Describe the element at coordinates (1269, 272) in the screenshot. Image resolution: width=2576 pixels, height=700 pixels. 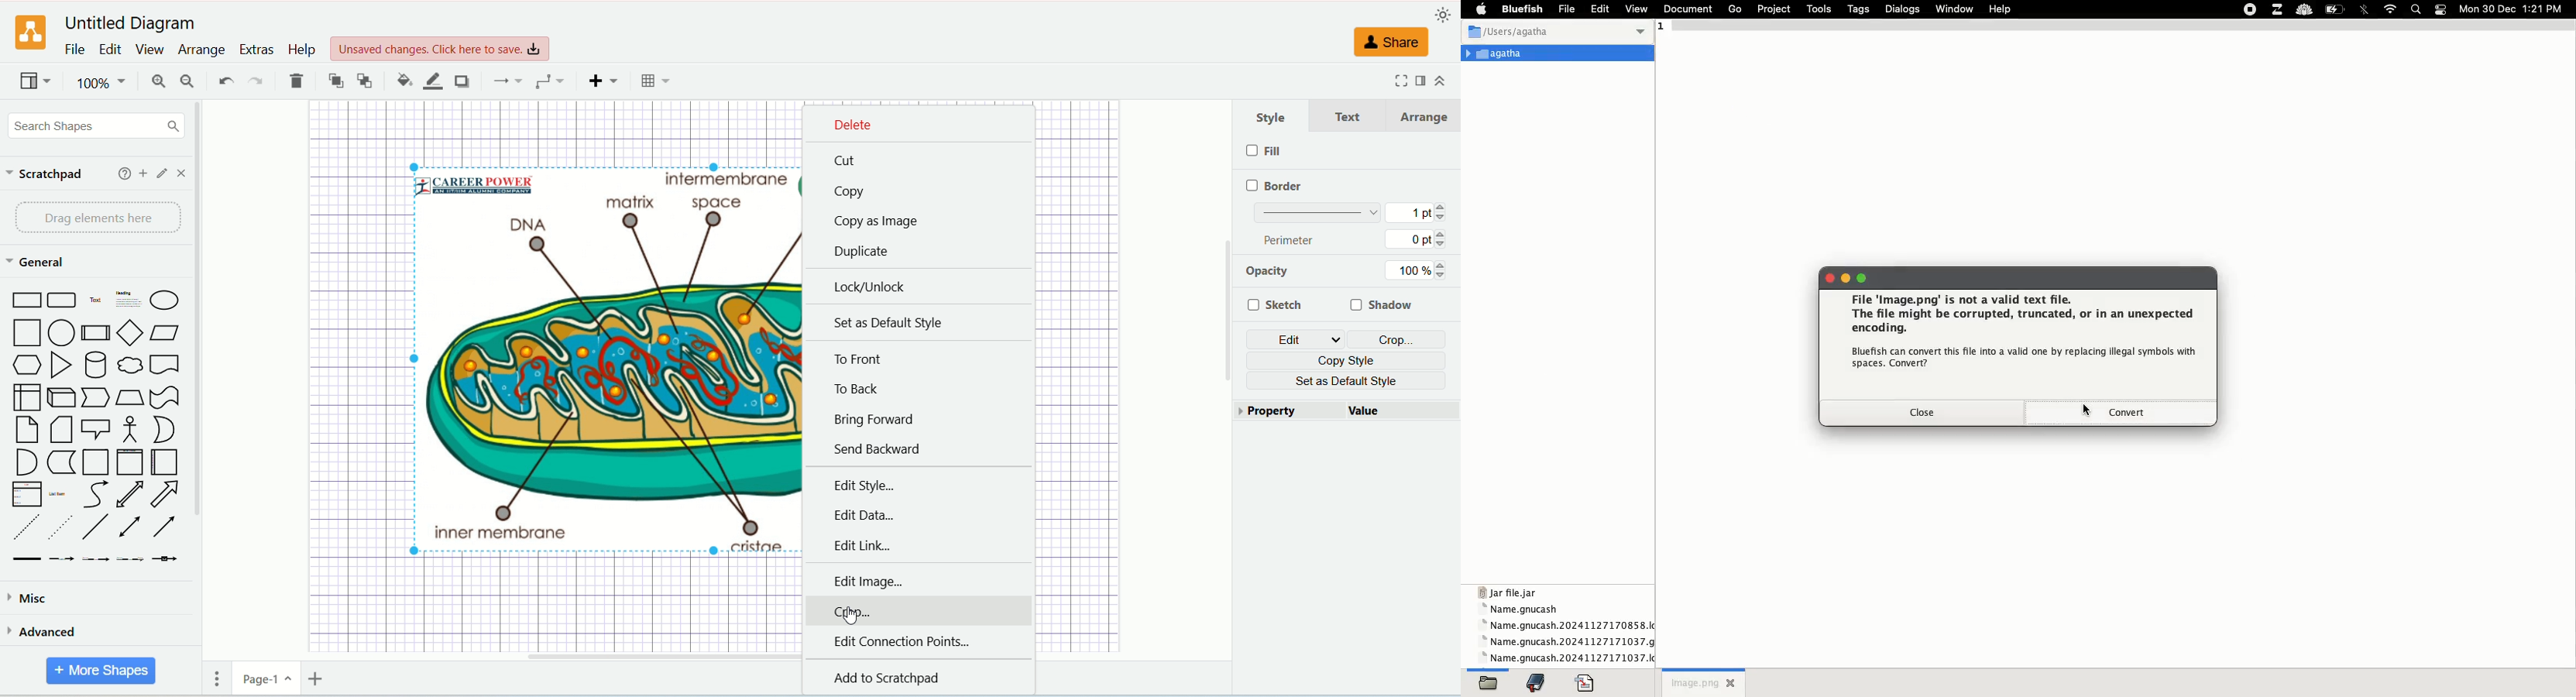
I see `opacity` at that location.